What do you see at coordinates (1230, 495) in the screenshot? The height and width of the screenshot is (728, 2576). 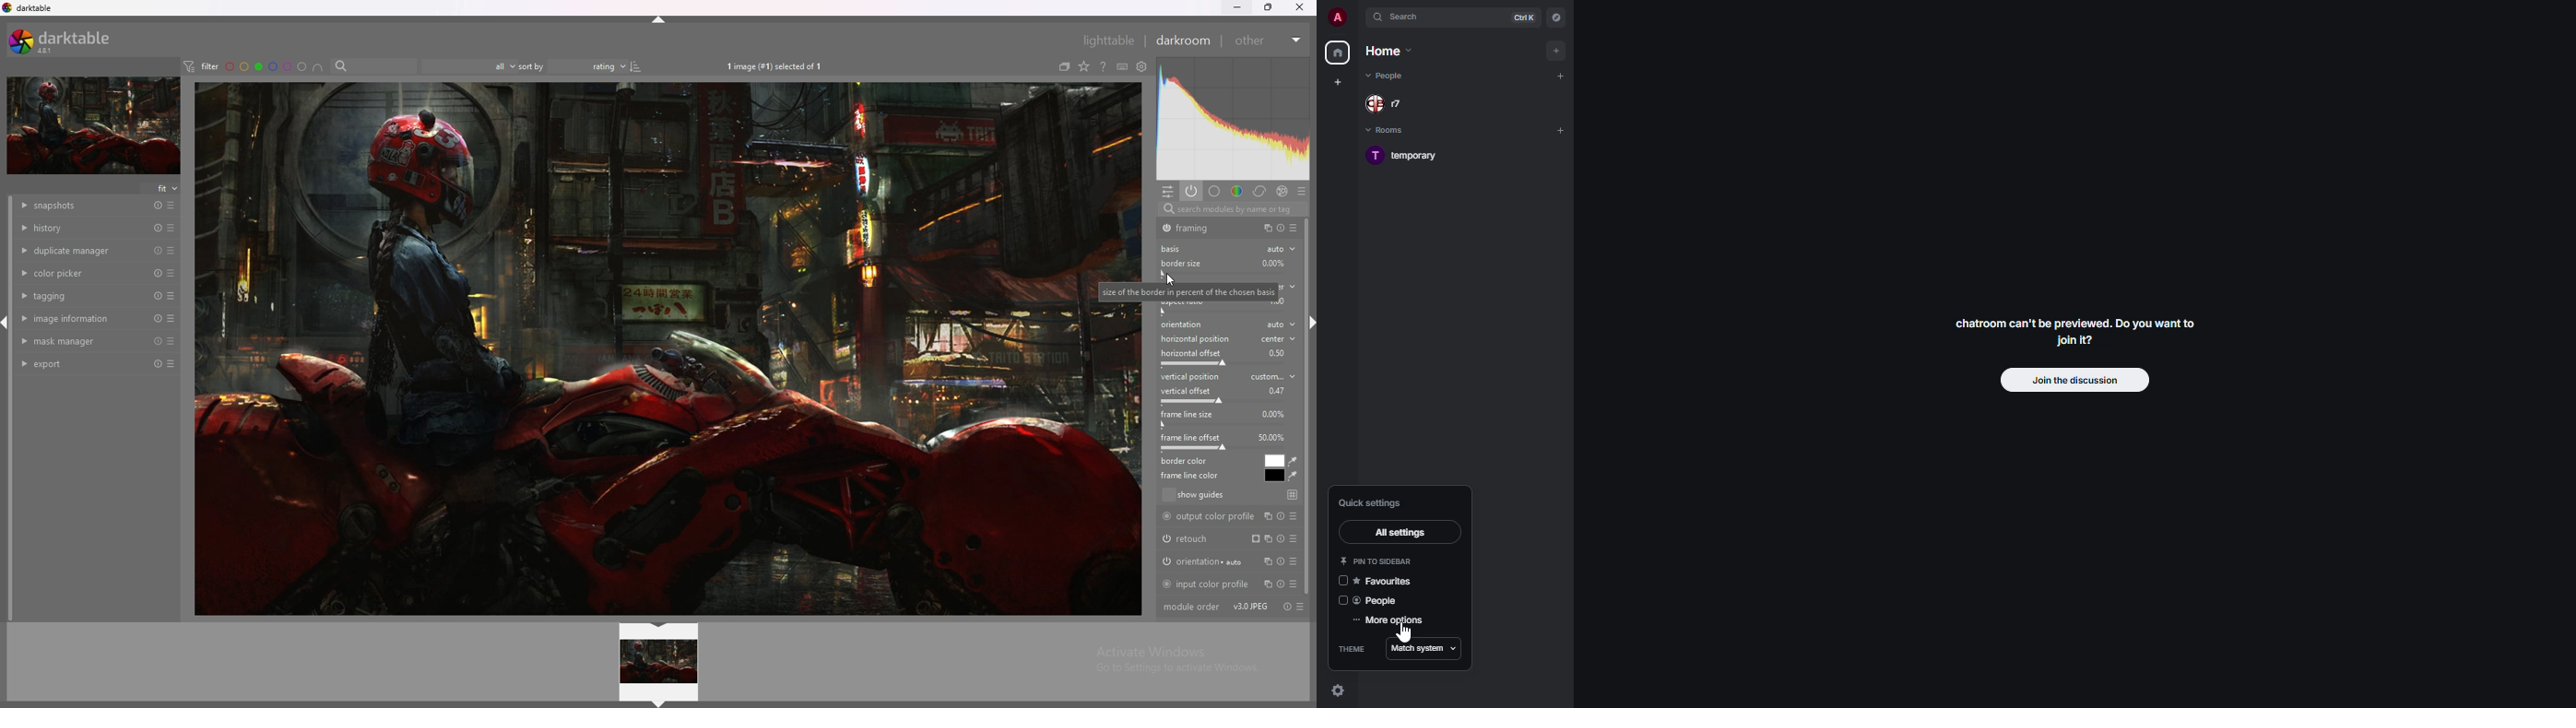 I see `show guides` at bounding box center [1230, 495].